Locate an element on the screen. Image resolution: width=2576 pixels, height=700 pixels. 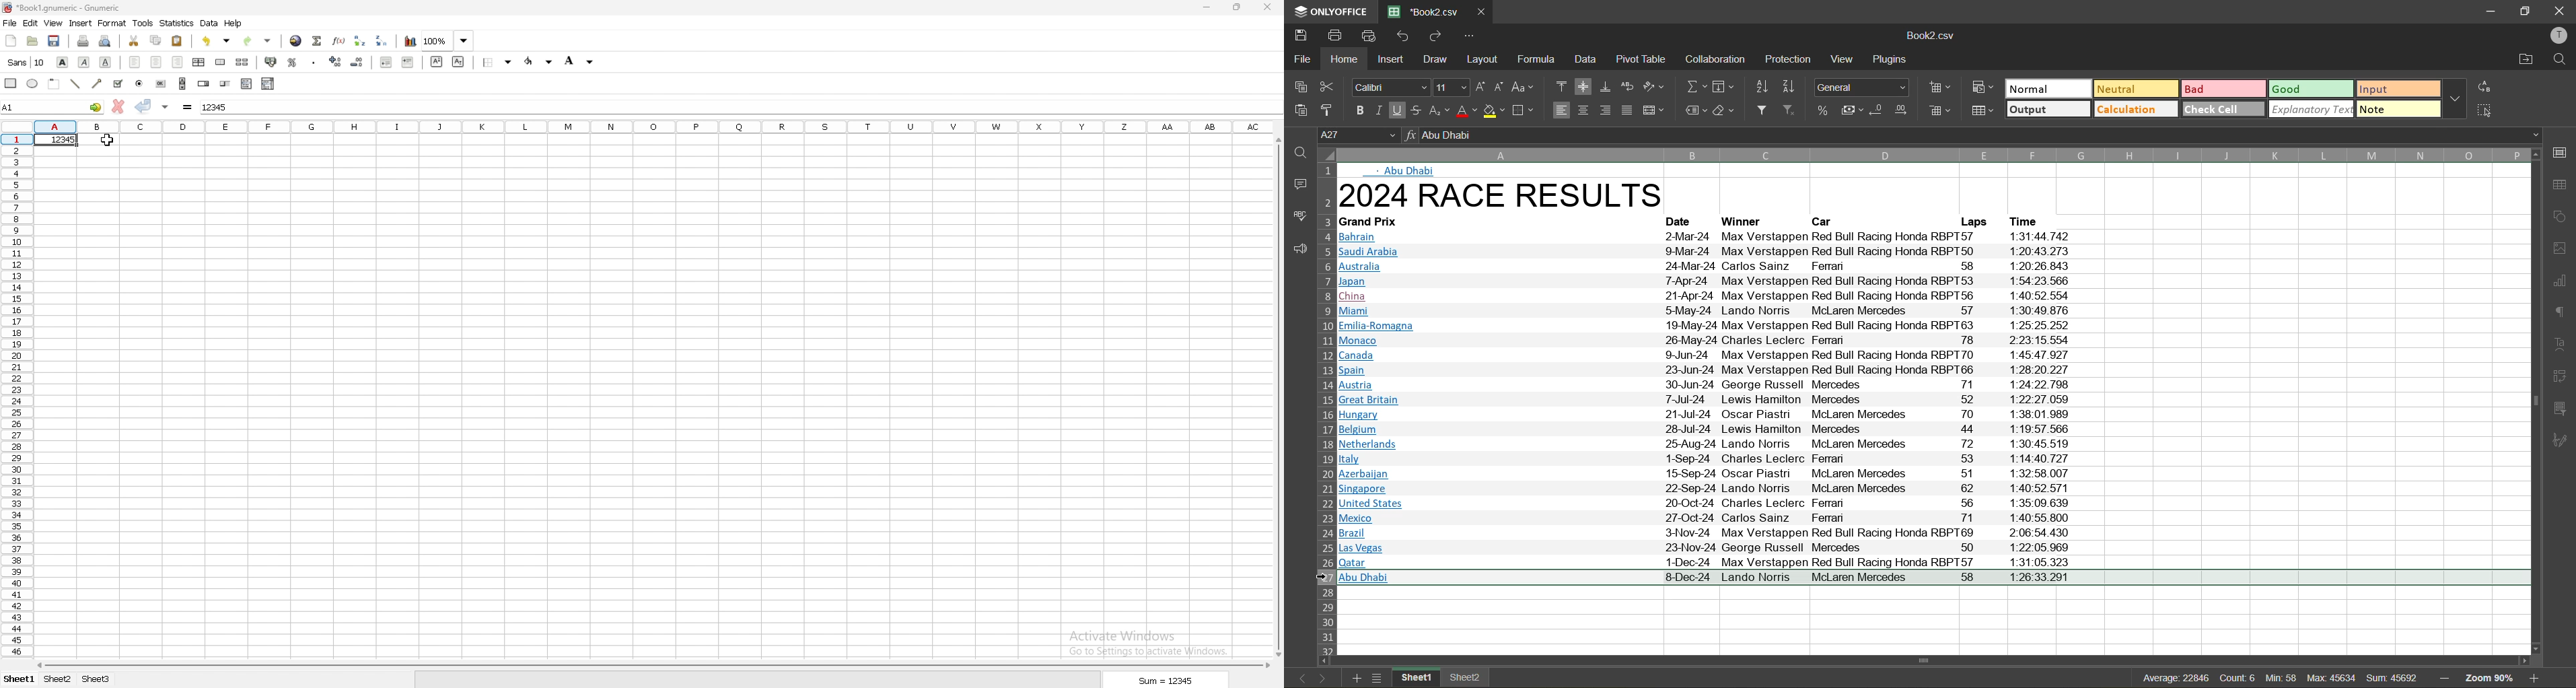
previous is located at coordinates (1299, 677).